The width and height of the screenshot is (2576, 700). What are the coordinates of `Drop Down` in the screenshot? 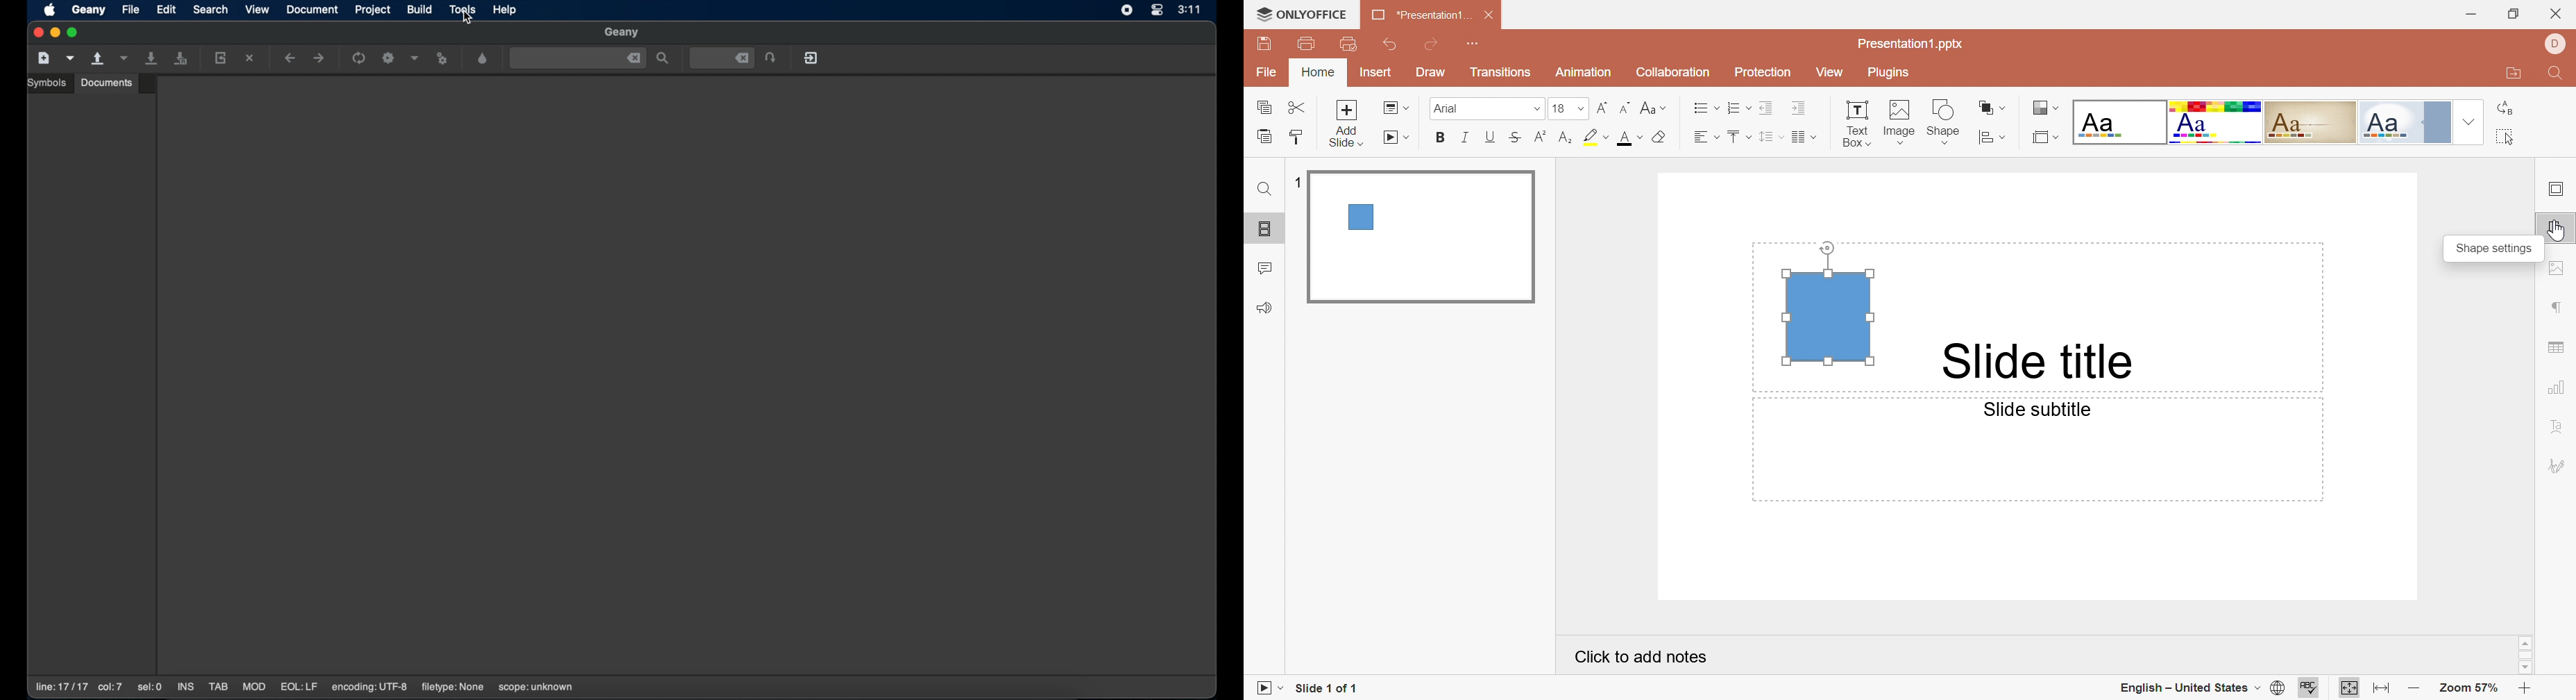 It's located at (2471, 124).